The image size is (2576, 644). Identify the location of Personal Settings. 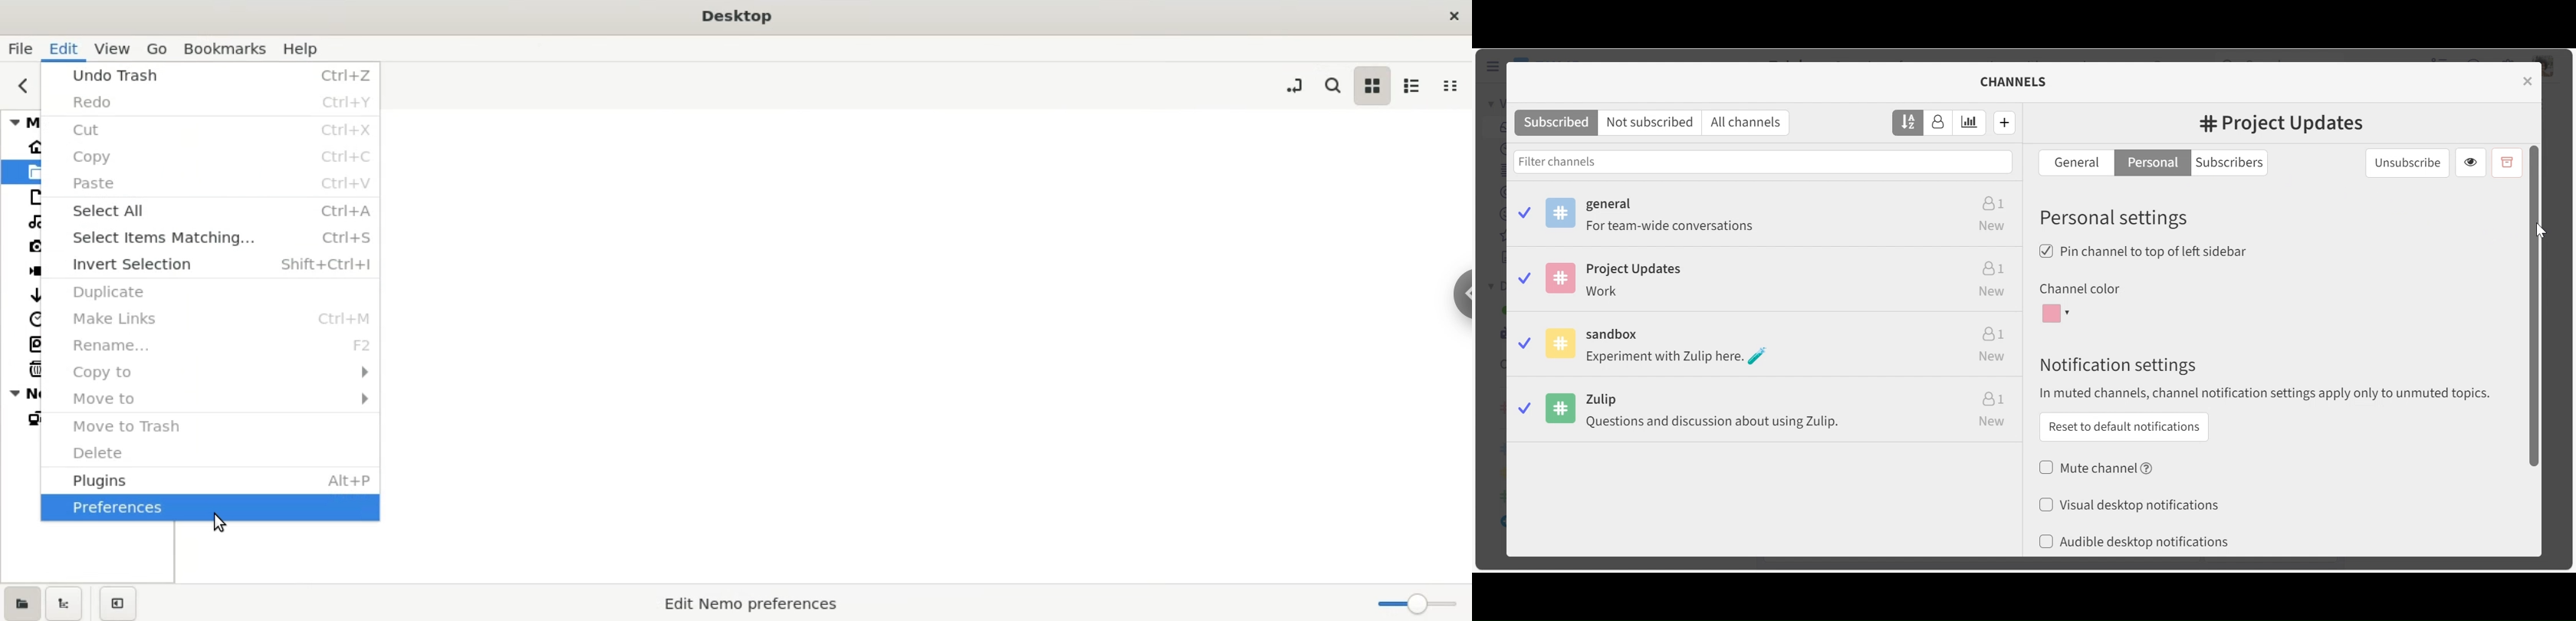
(2115, 217).